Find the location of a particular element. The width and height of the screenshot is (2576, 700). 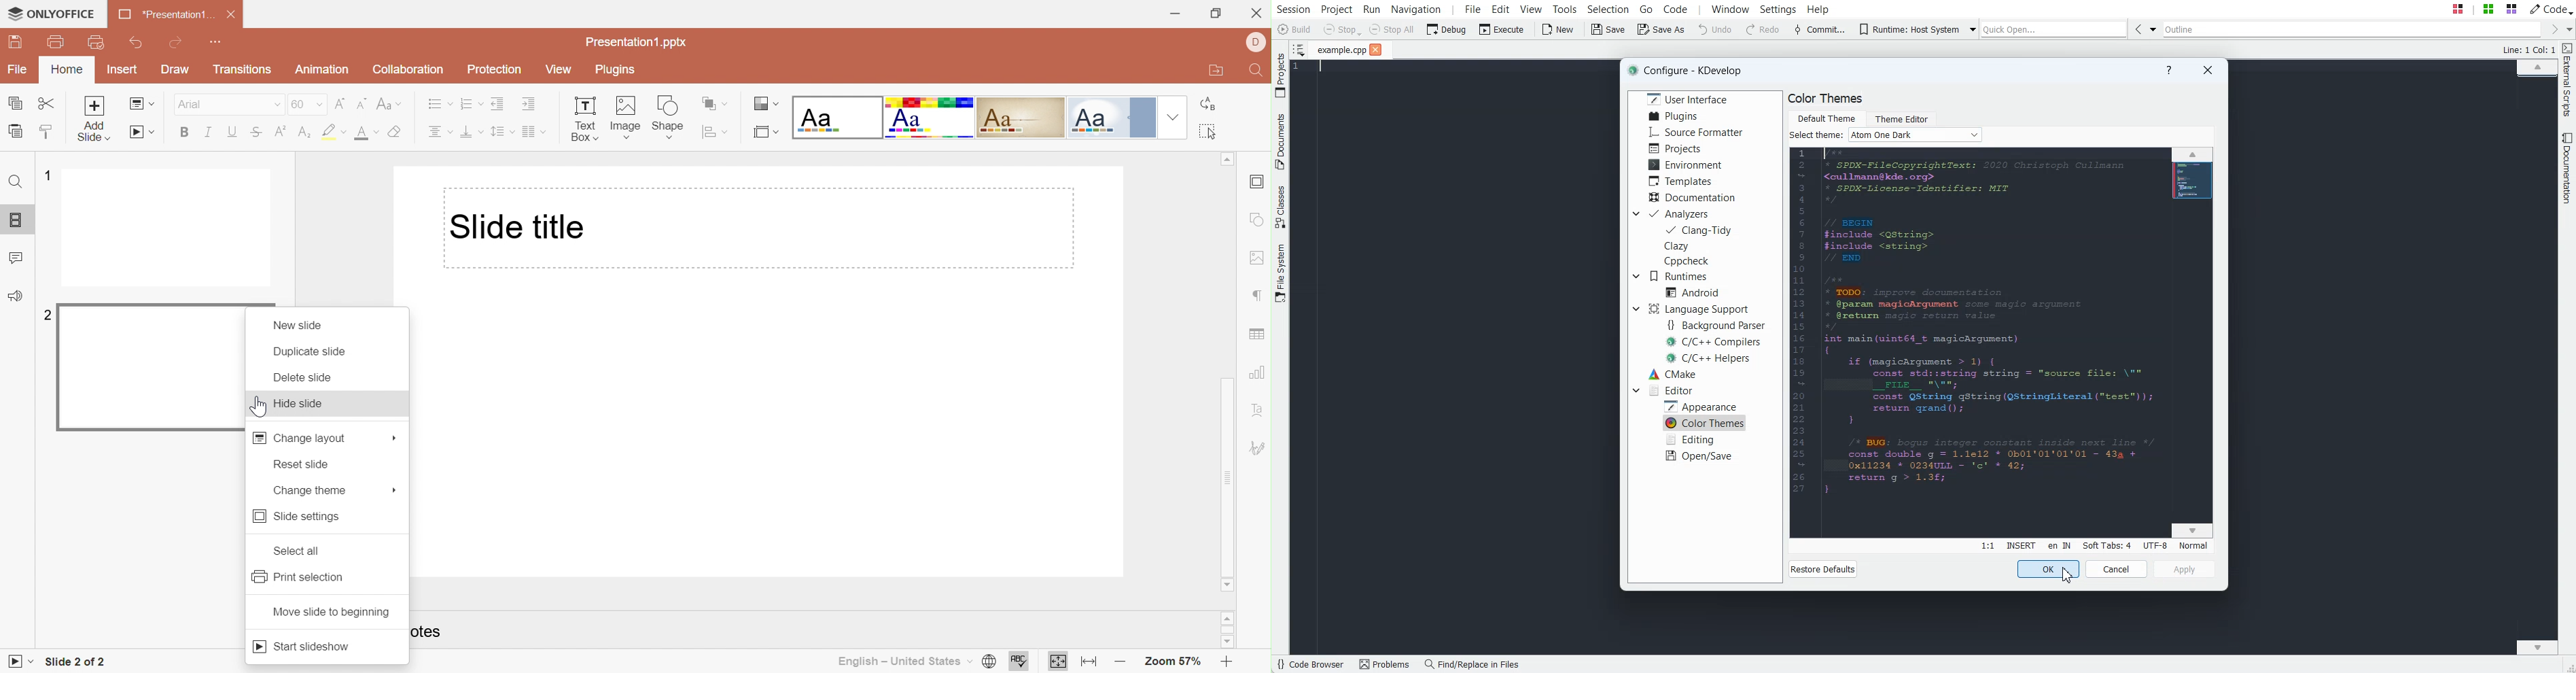

Drop Down is located at coordinates (318, 105).